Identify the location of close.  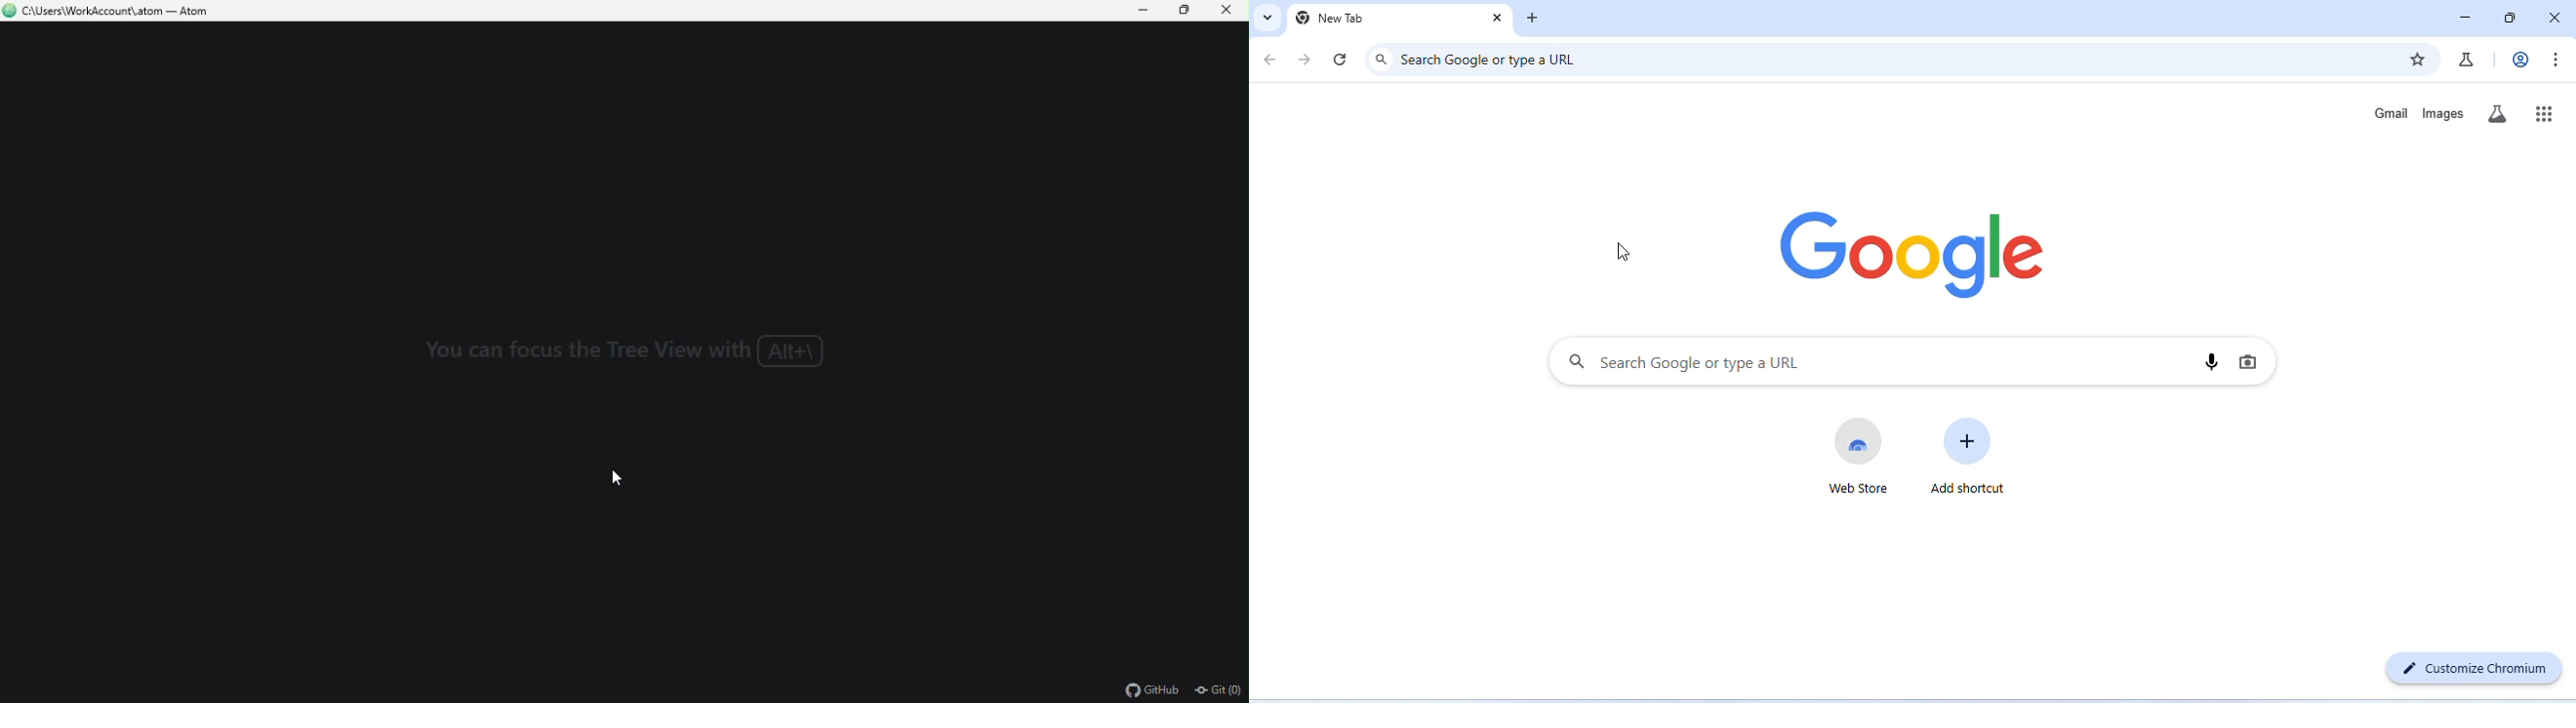
(1231, 11).